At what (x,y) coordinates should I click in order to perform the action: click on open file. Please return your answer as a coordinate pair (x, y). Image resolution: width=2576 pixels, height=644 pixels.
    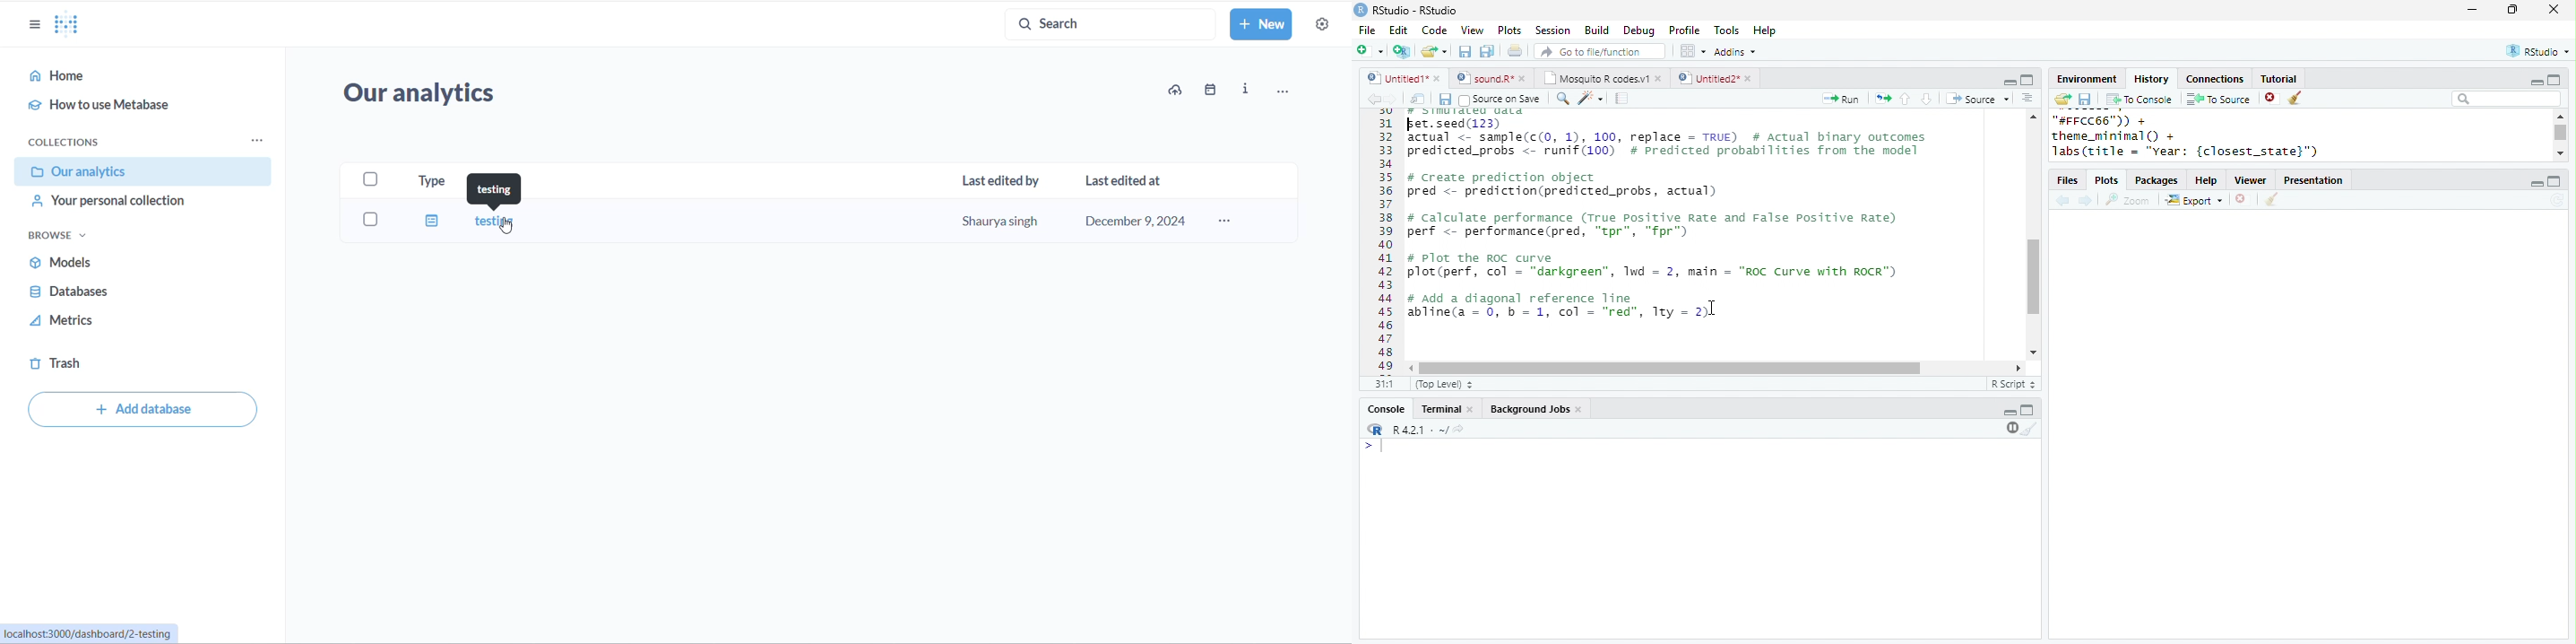
    Looking at the image, I should click on (1434, 51).